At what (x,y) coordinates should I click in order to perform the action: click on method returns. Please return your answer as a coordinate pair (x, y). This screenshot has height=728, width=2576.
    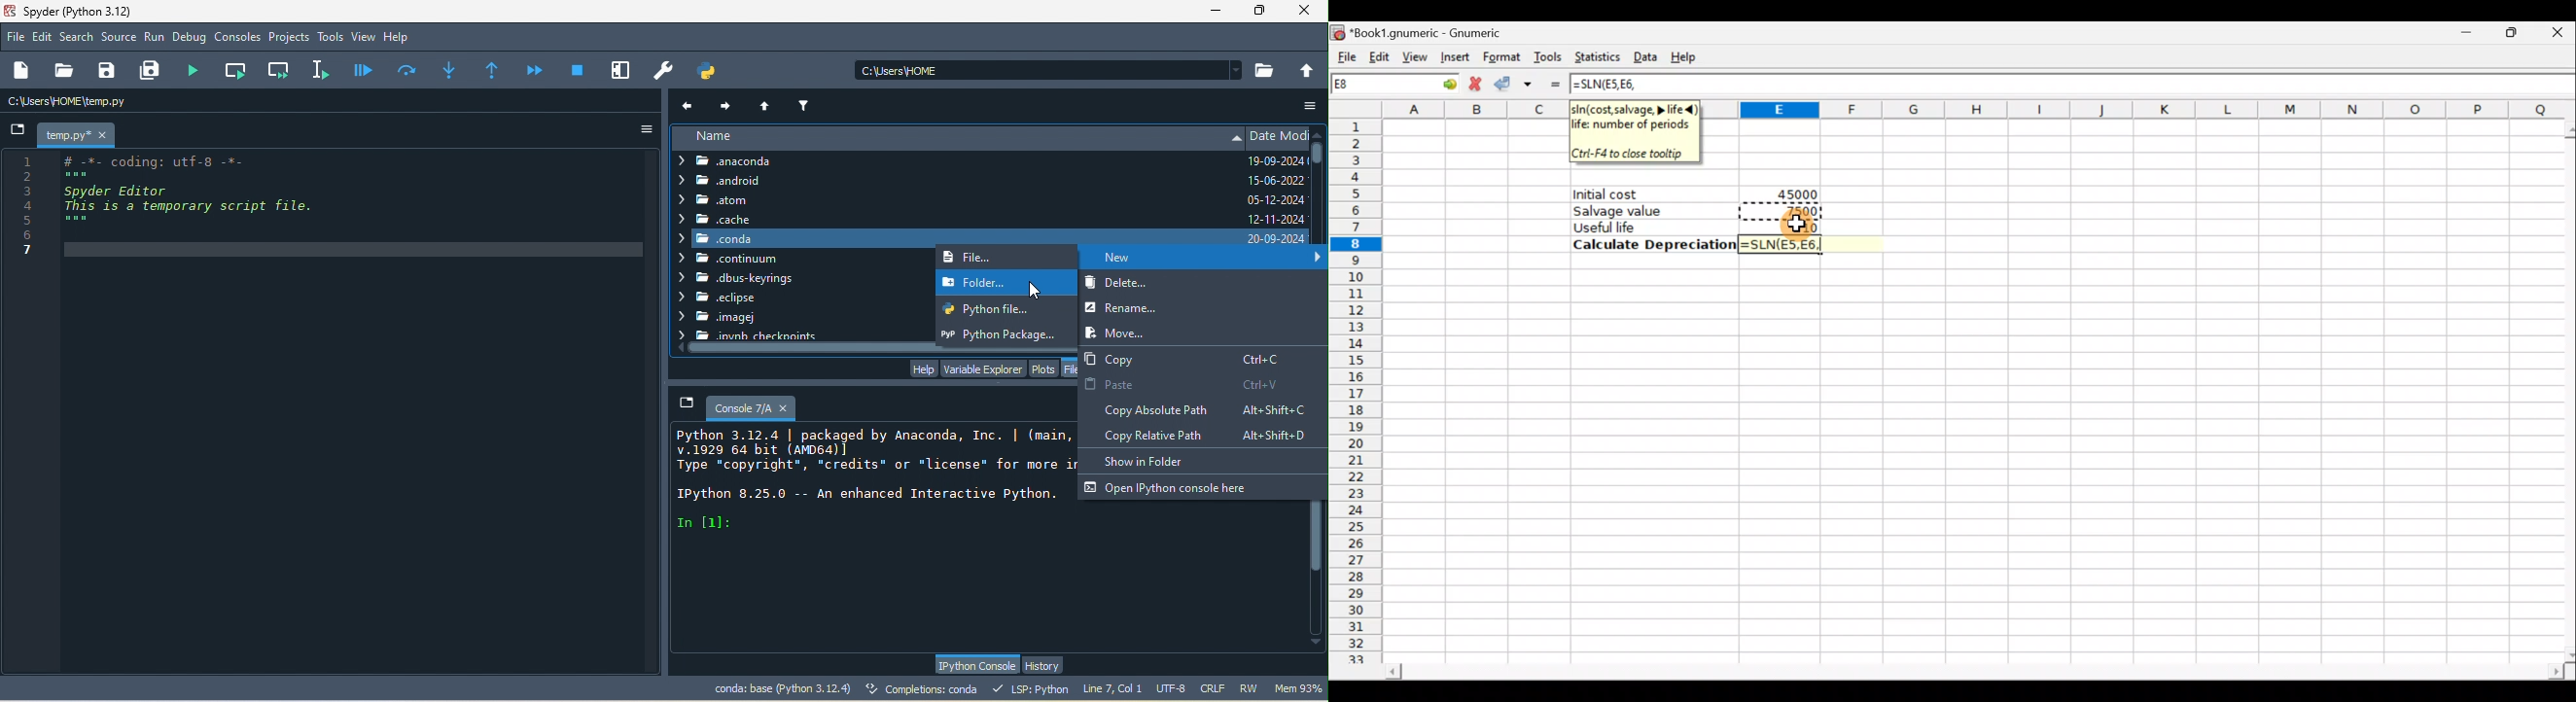
    Looking at the image, I should click on (494, 71).